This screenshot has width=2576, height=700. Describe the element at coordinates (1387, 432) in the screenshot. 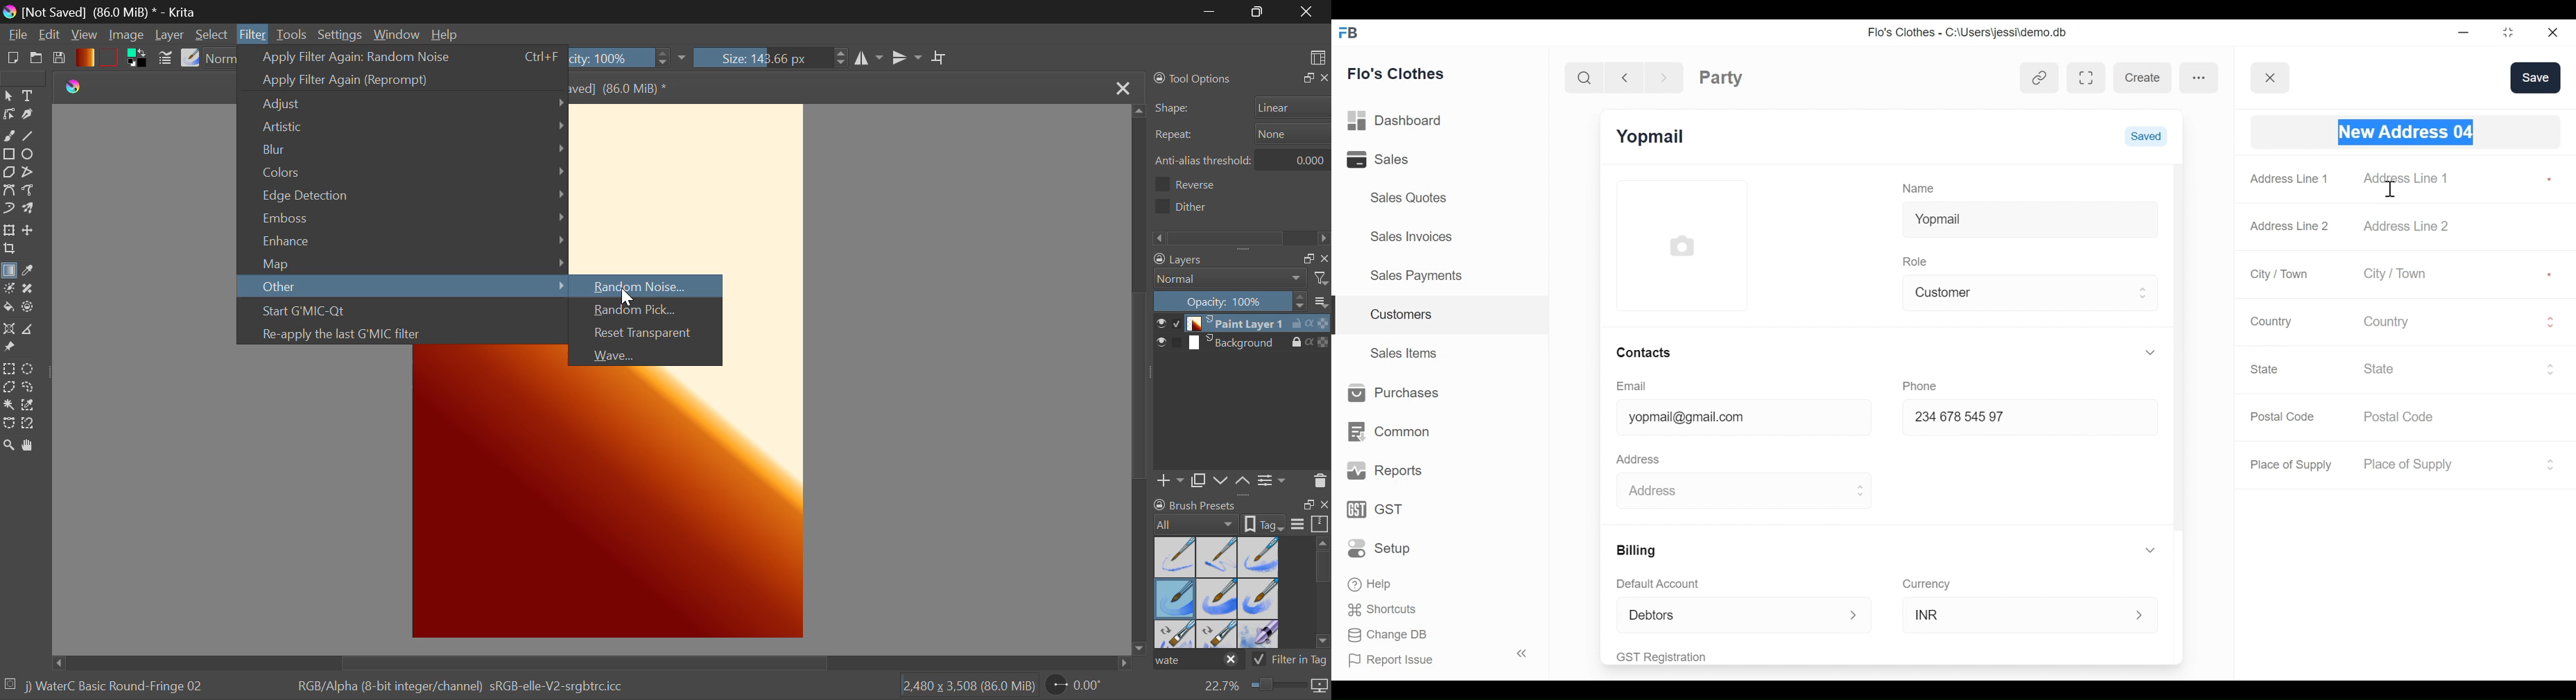

I see `Common` at that location.